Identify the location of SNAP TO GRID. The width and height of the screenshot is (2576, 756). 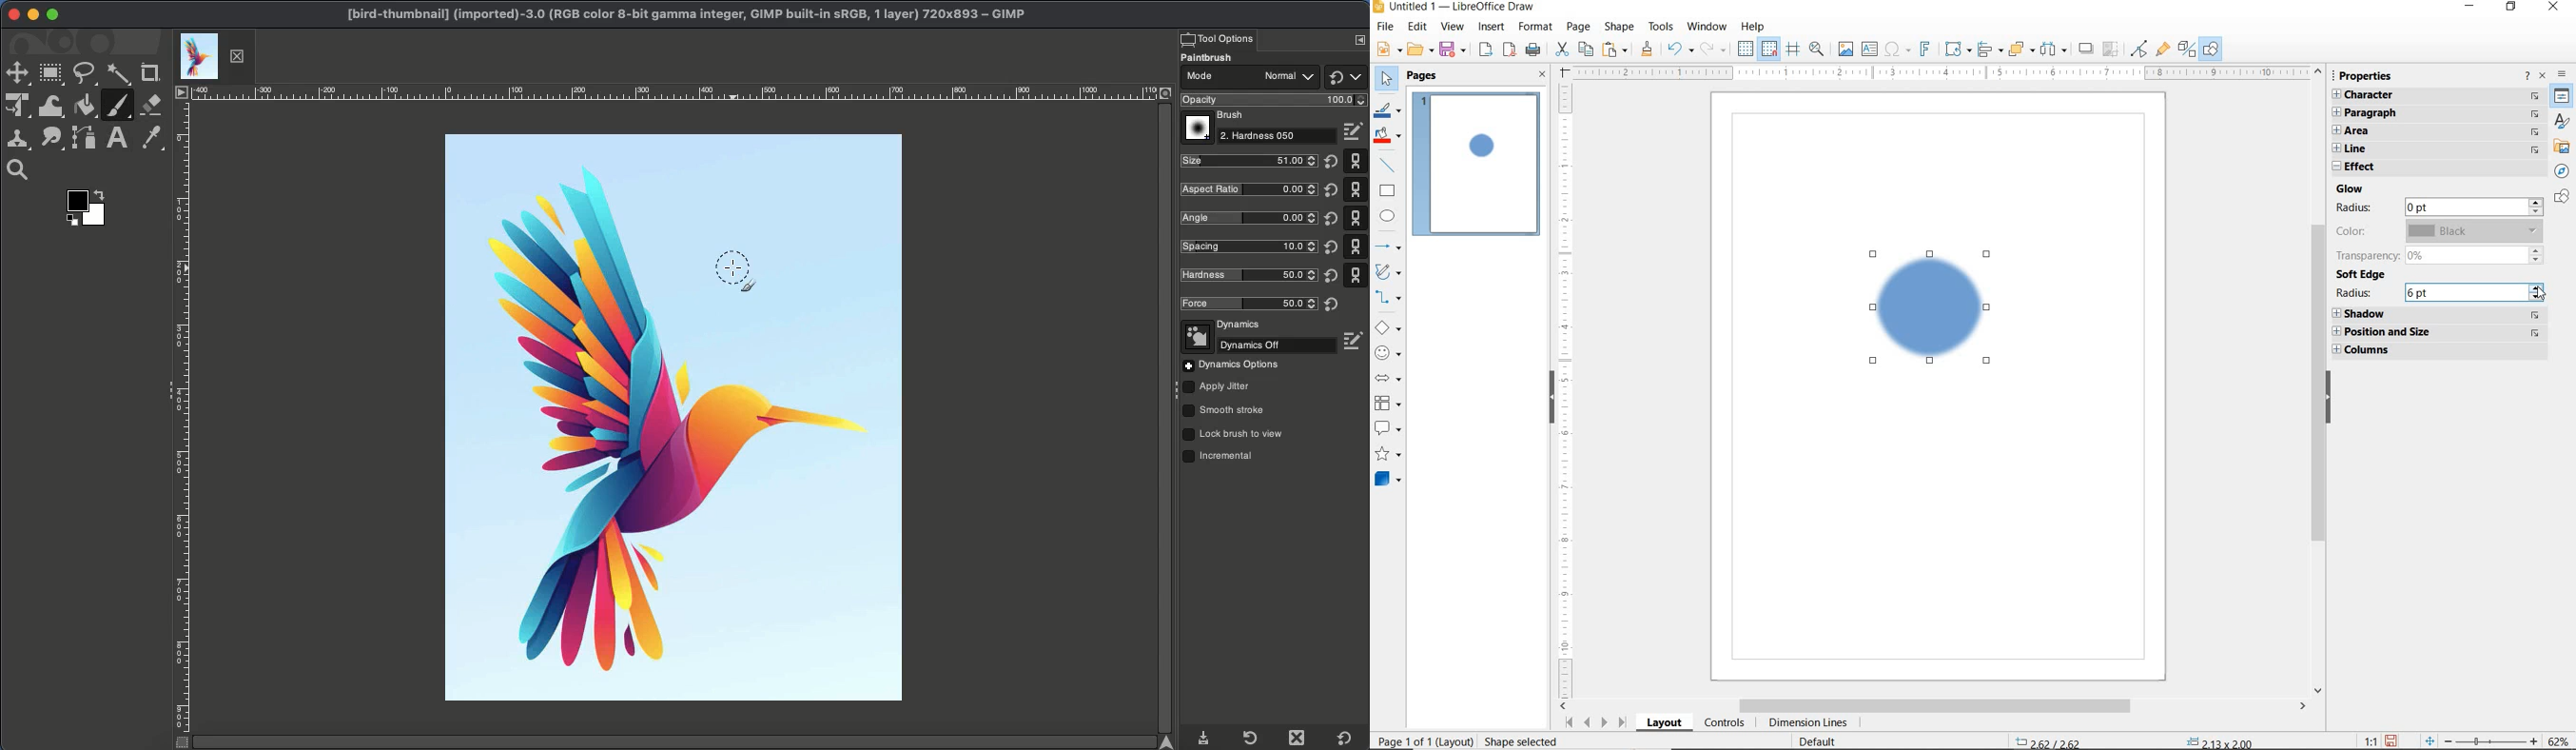
(1770, 50).